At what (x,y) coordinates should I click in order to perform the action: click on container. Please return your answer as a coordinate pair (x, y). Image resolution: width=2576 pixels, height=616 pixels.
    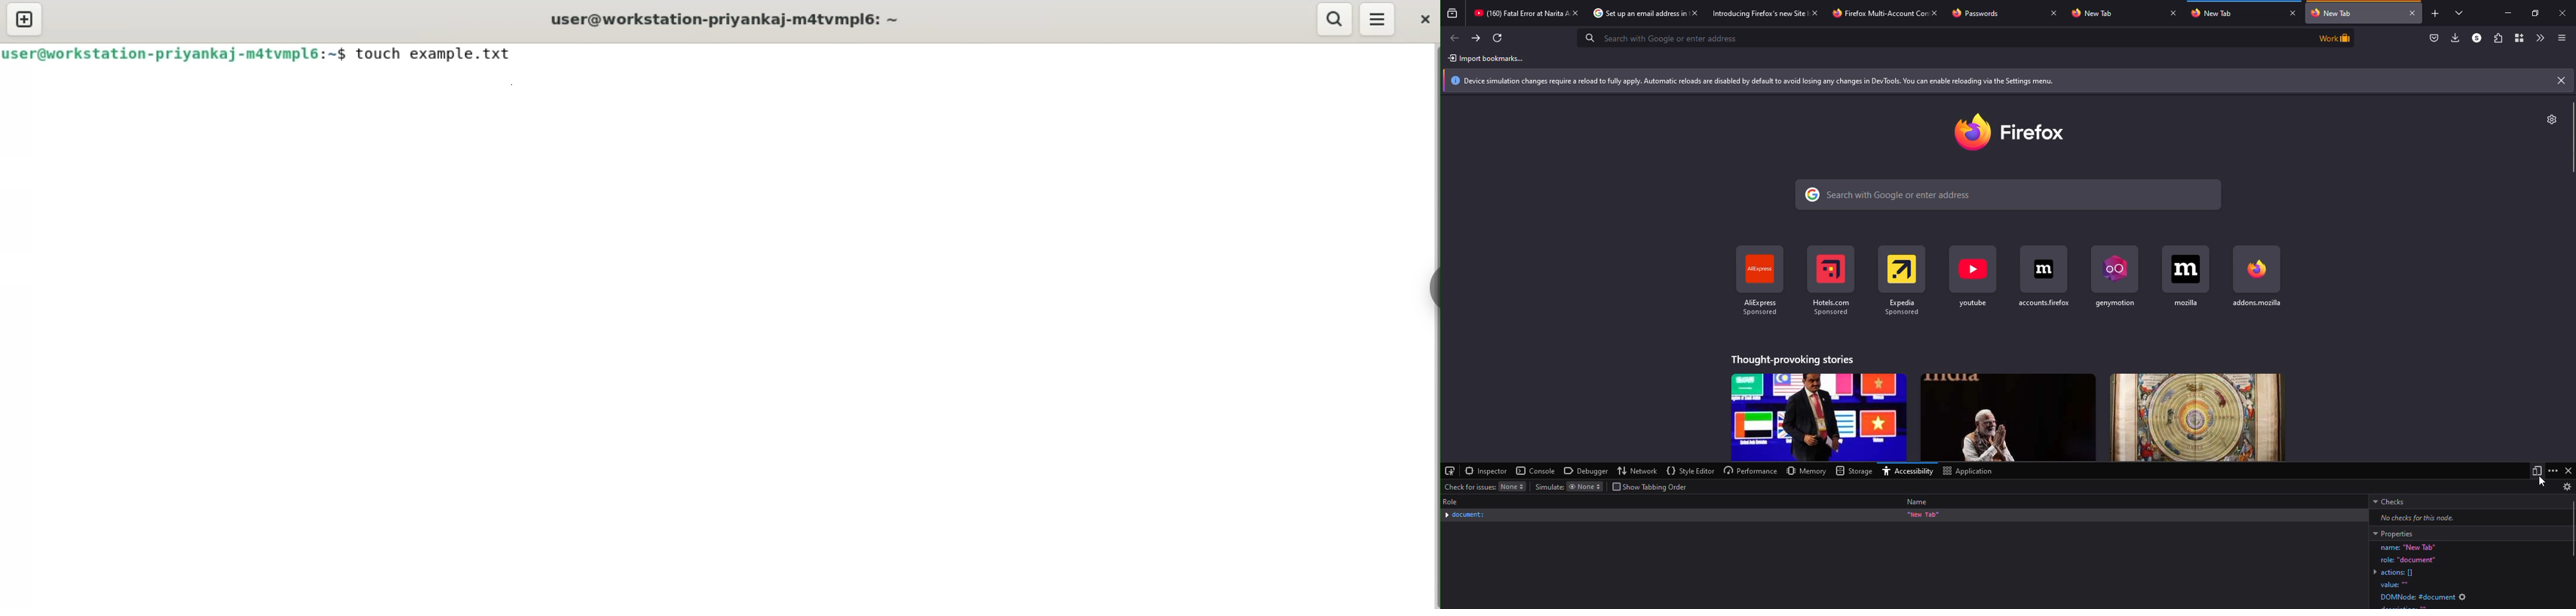
    Looking at the image, I should click on (2519, 38).